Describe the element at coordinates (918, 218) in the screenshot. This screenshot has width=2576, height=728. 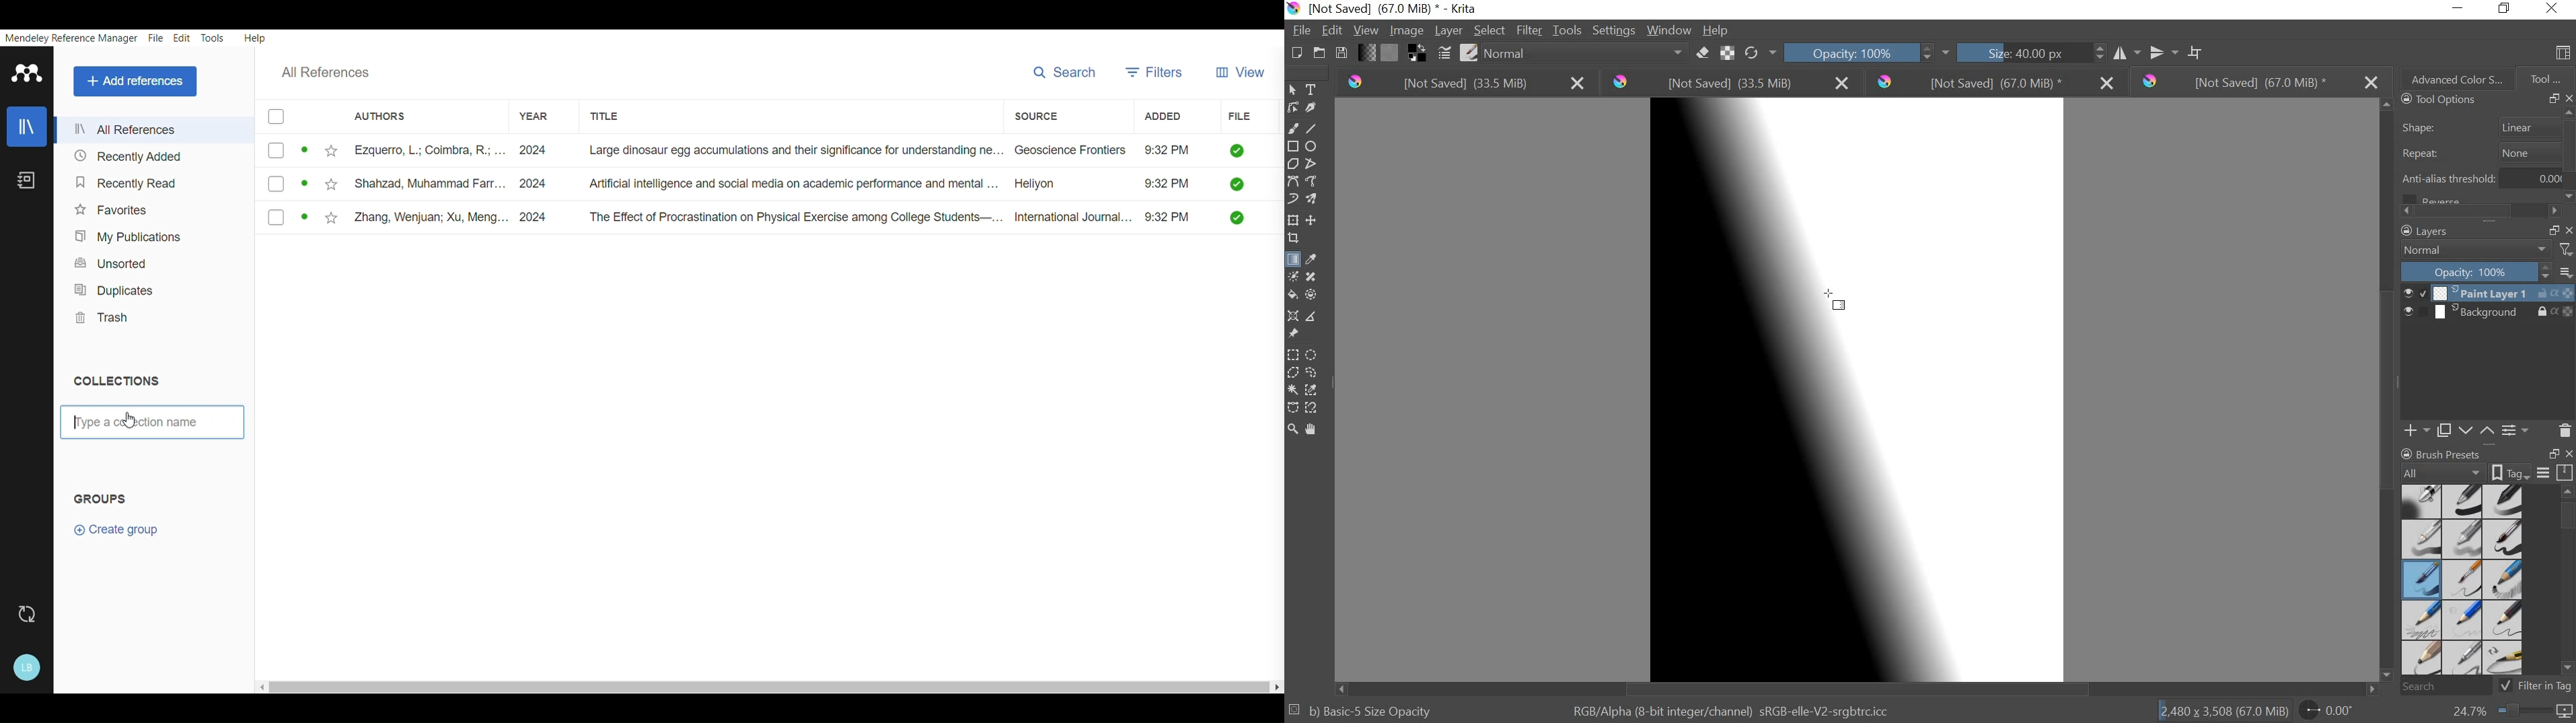
I see `The Effect of Procrastination on Physical Exercise among College Students—... International Journal... 9:32 PM []` at that location.